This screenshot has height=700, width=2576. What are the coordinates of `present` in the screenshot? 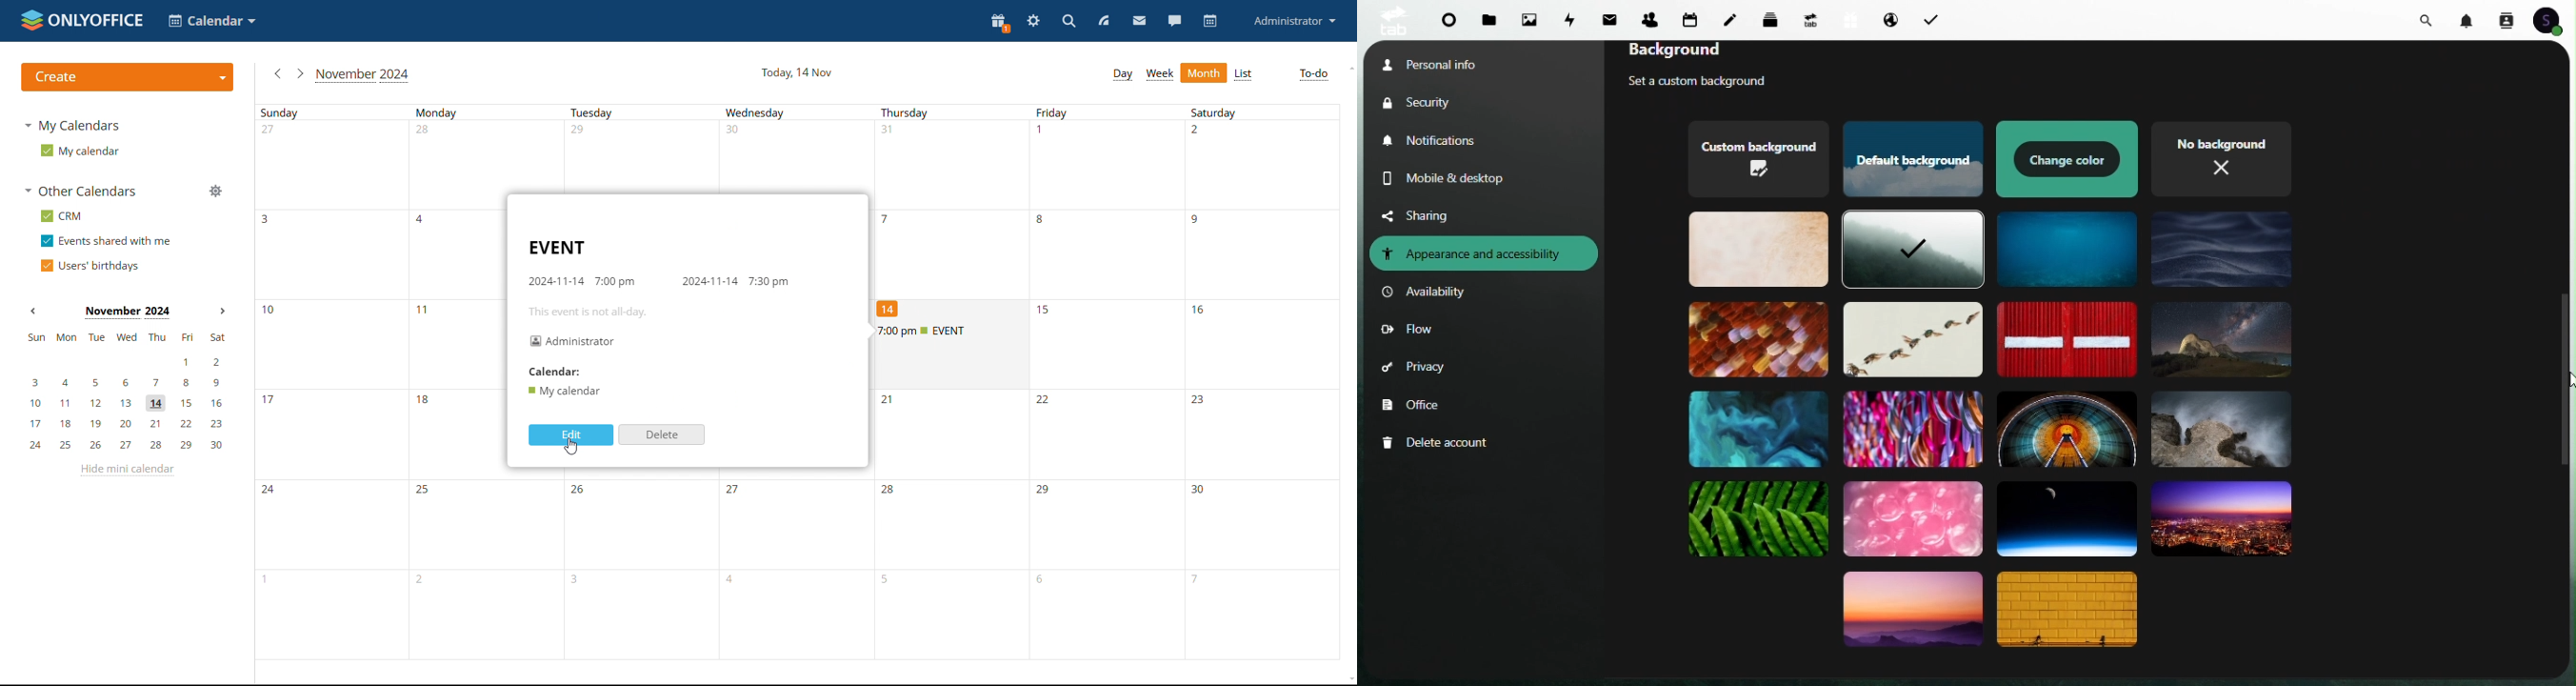 It's located at (998, 23).